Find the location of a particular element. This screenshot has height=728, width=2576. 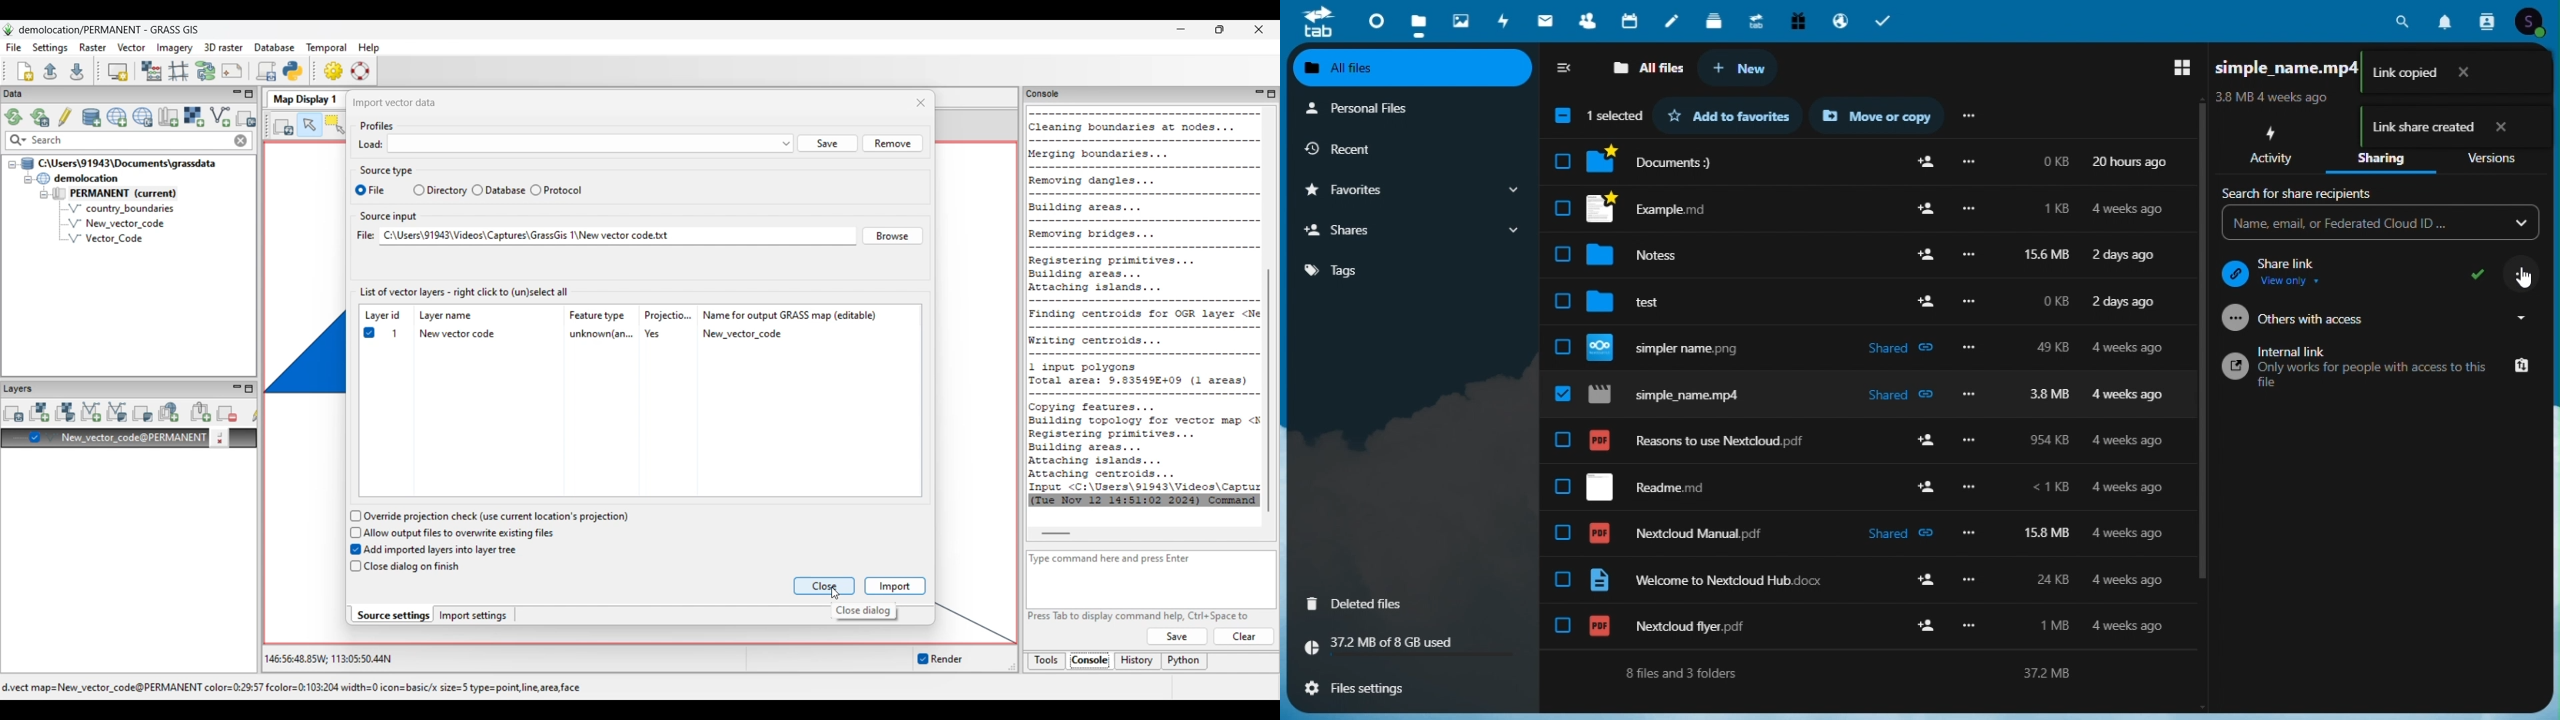

Last modified date is located at coordinates (2275, 96).